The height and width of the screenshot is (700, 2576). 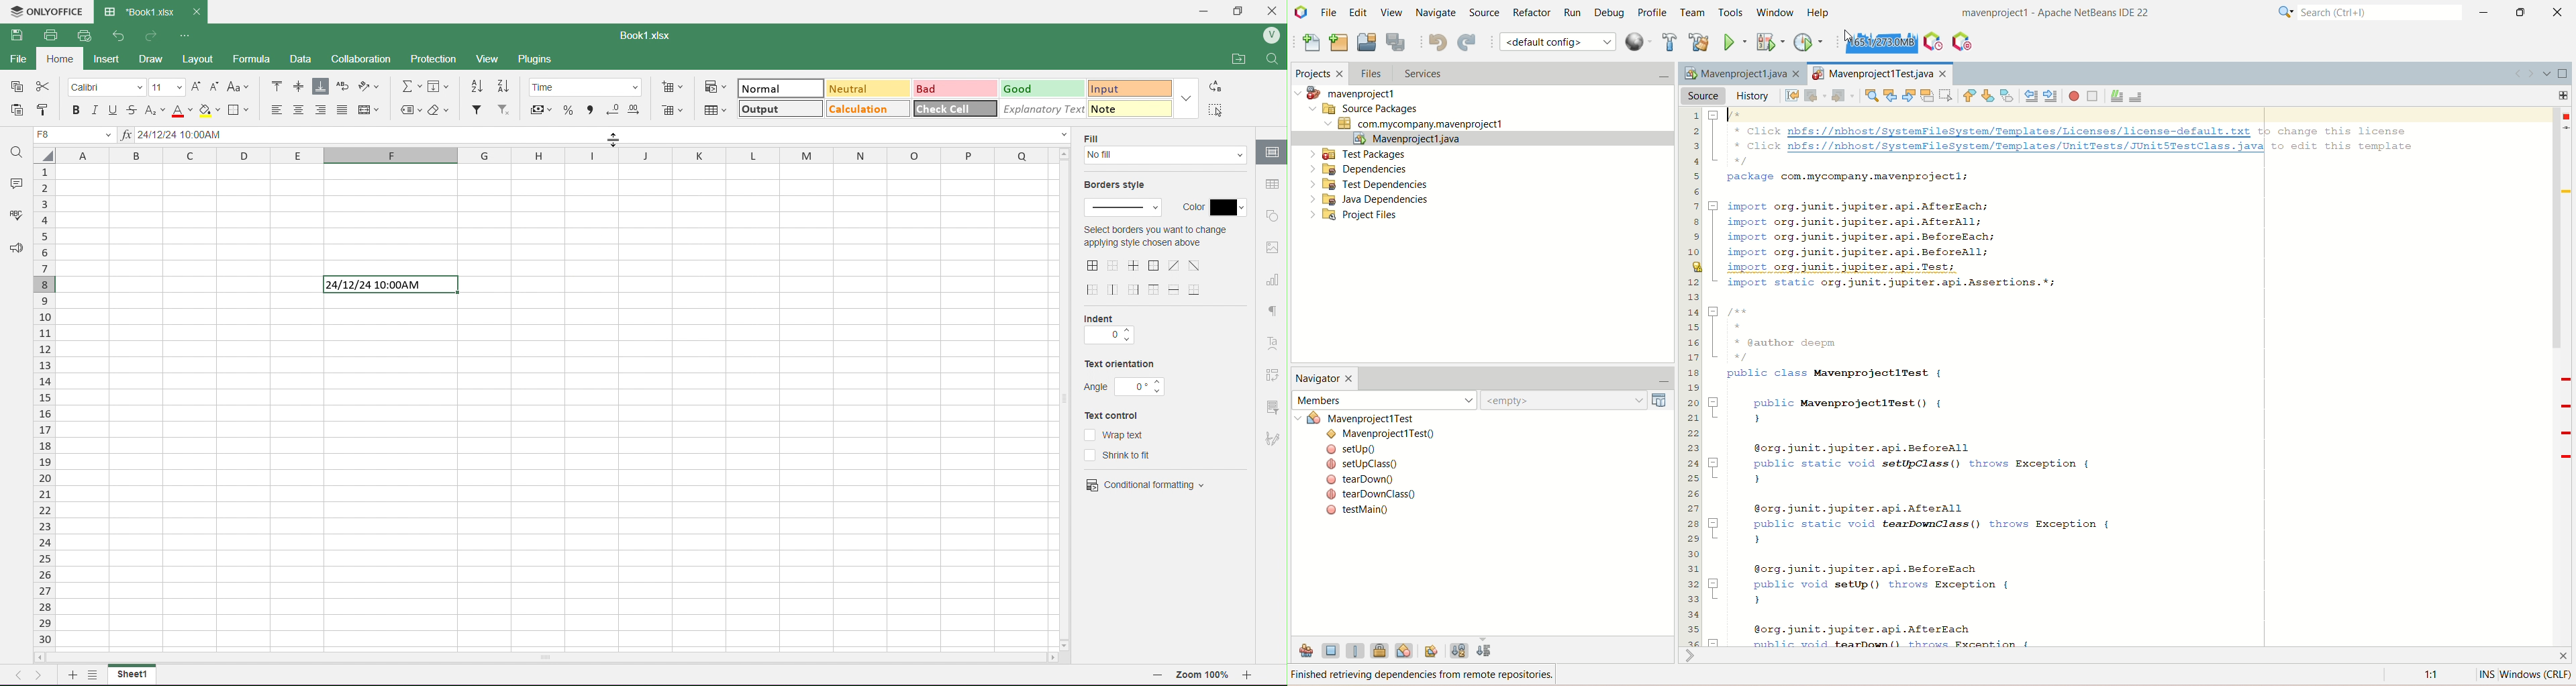 I want to click on Fill Option, so click(x=77, y=136).